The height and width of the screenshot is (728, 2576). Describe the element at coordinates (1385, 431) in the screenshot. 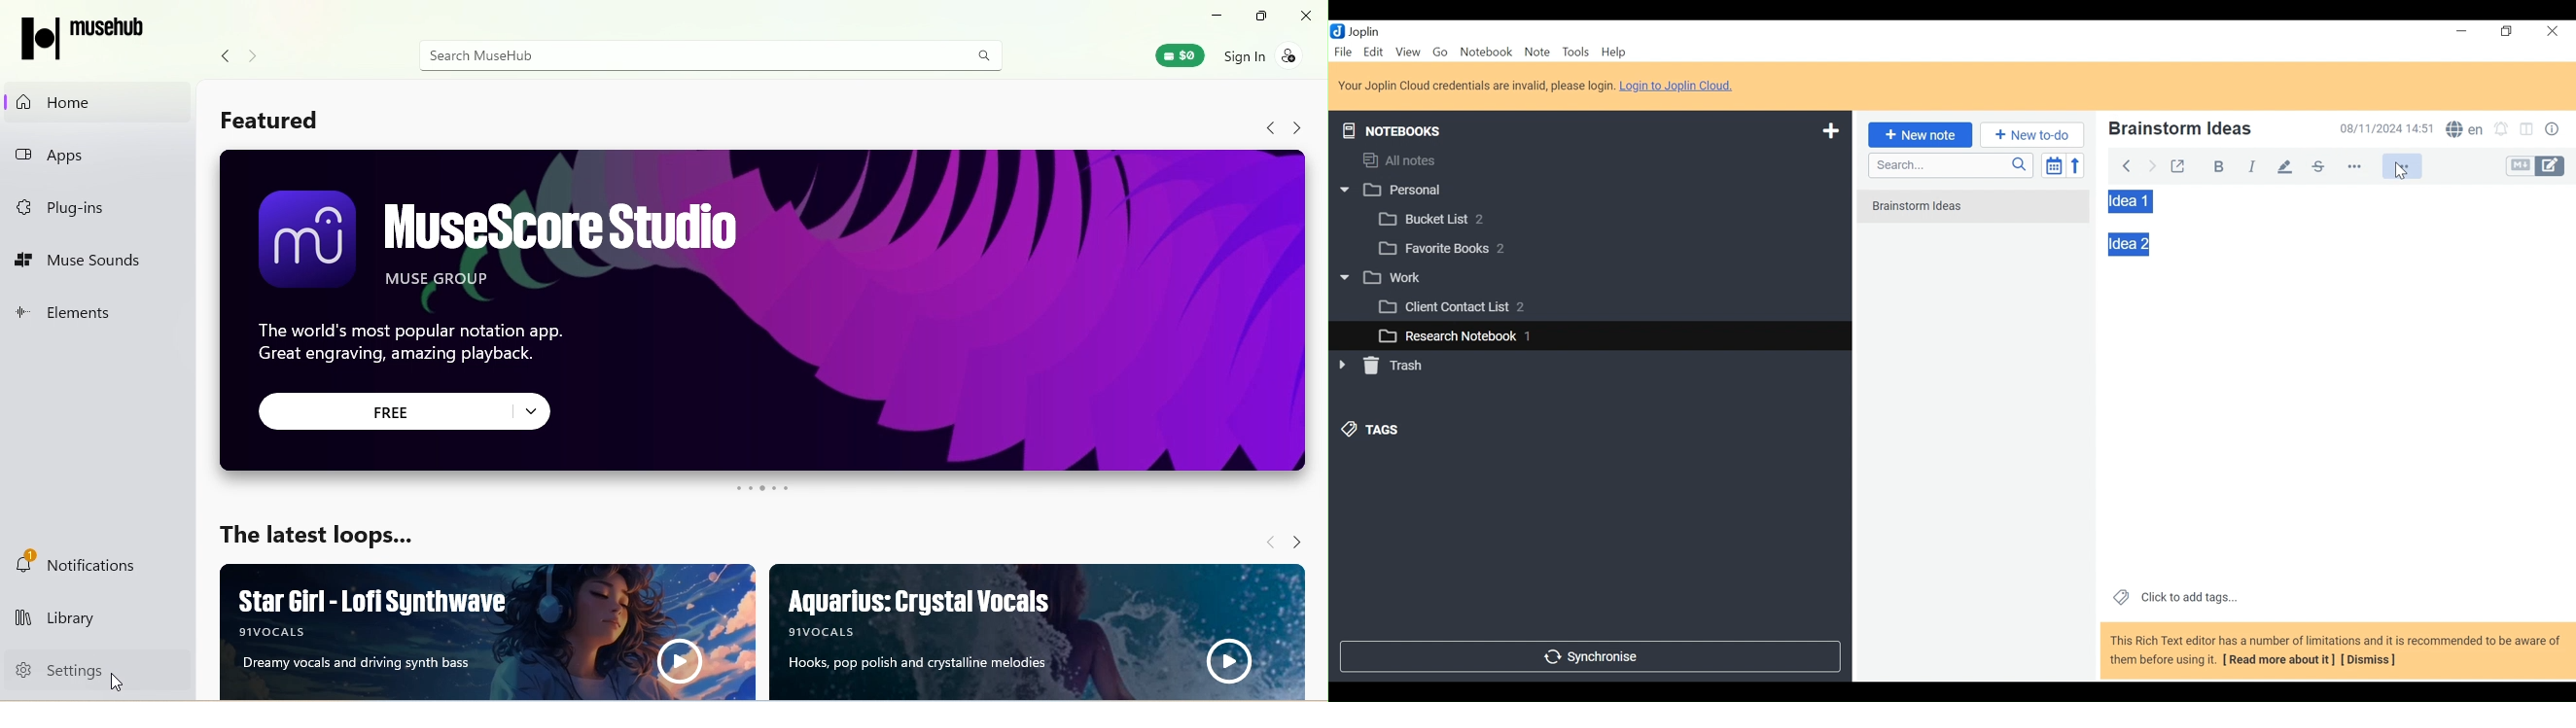

I see `&) TAGS` at that location.